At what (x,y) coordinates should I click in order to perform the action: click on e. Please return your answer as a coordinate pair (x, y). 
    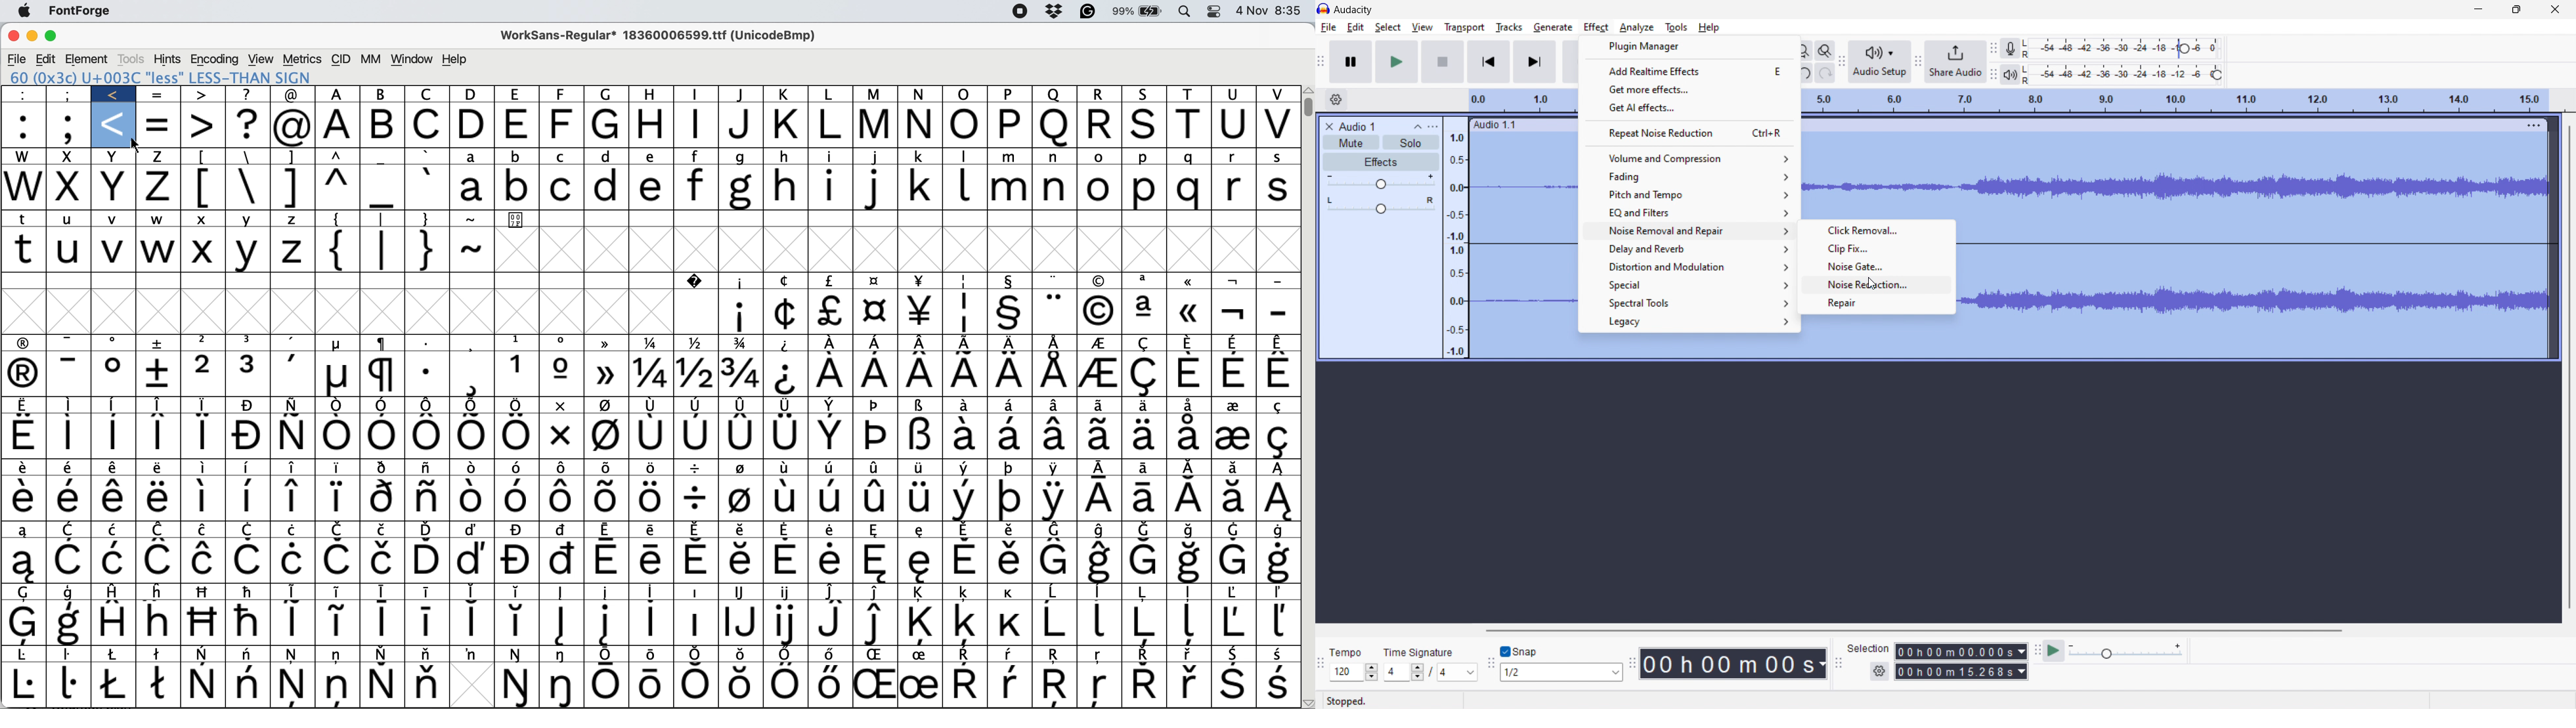
    Looking at the image, I should click on (518, 95).